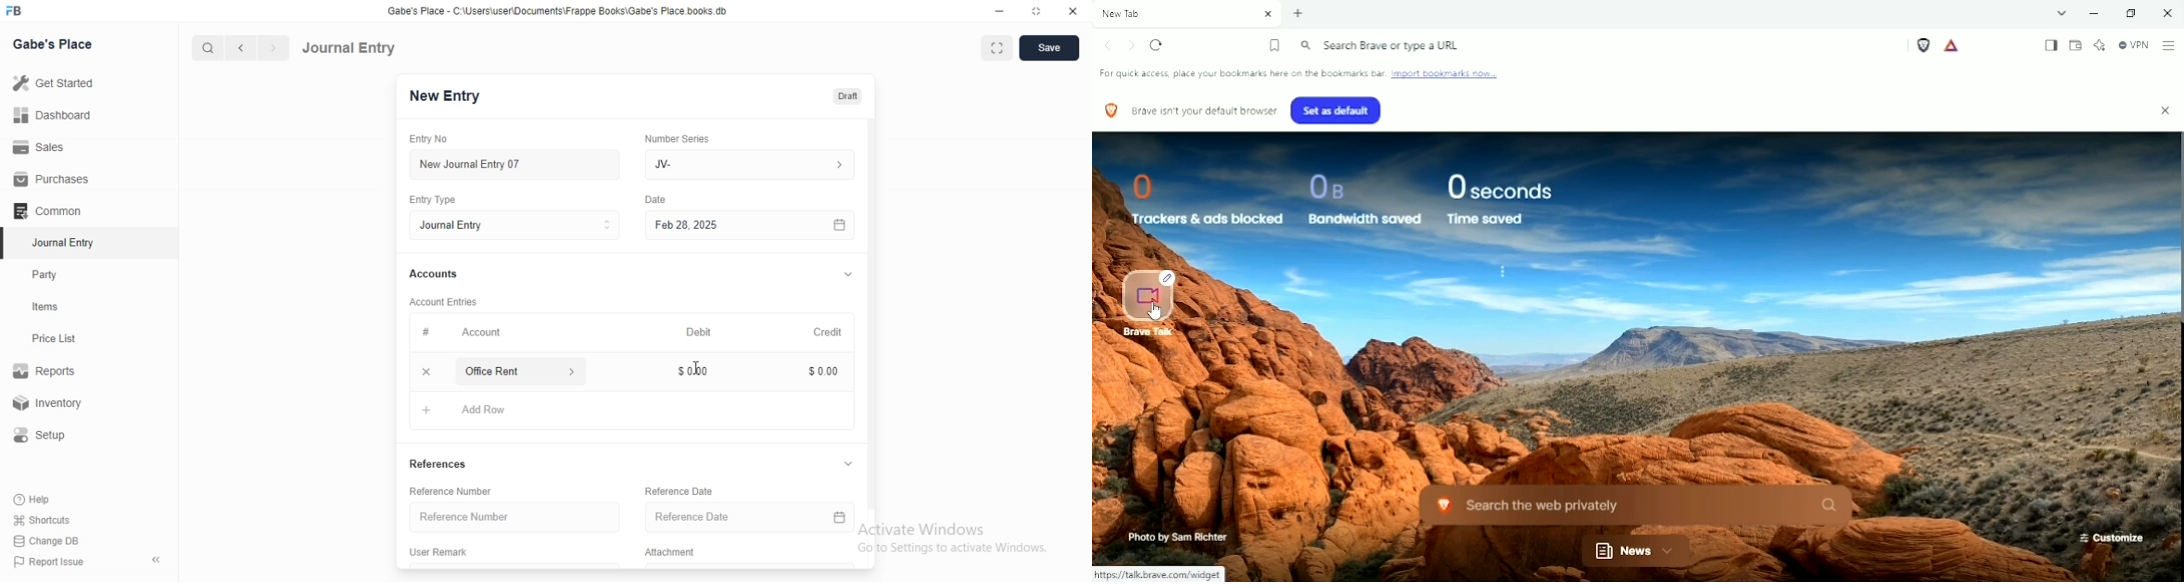 Image resolution: width=2184 pixels, height=588 pixels. Describe the element at coordinates (998, 49) in the screenshot. I see `fullscreen` at that location.